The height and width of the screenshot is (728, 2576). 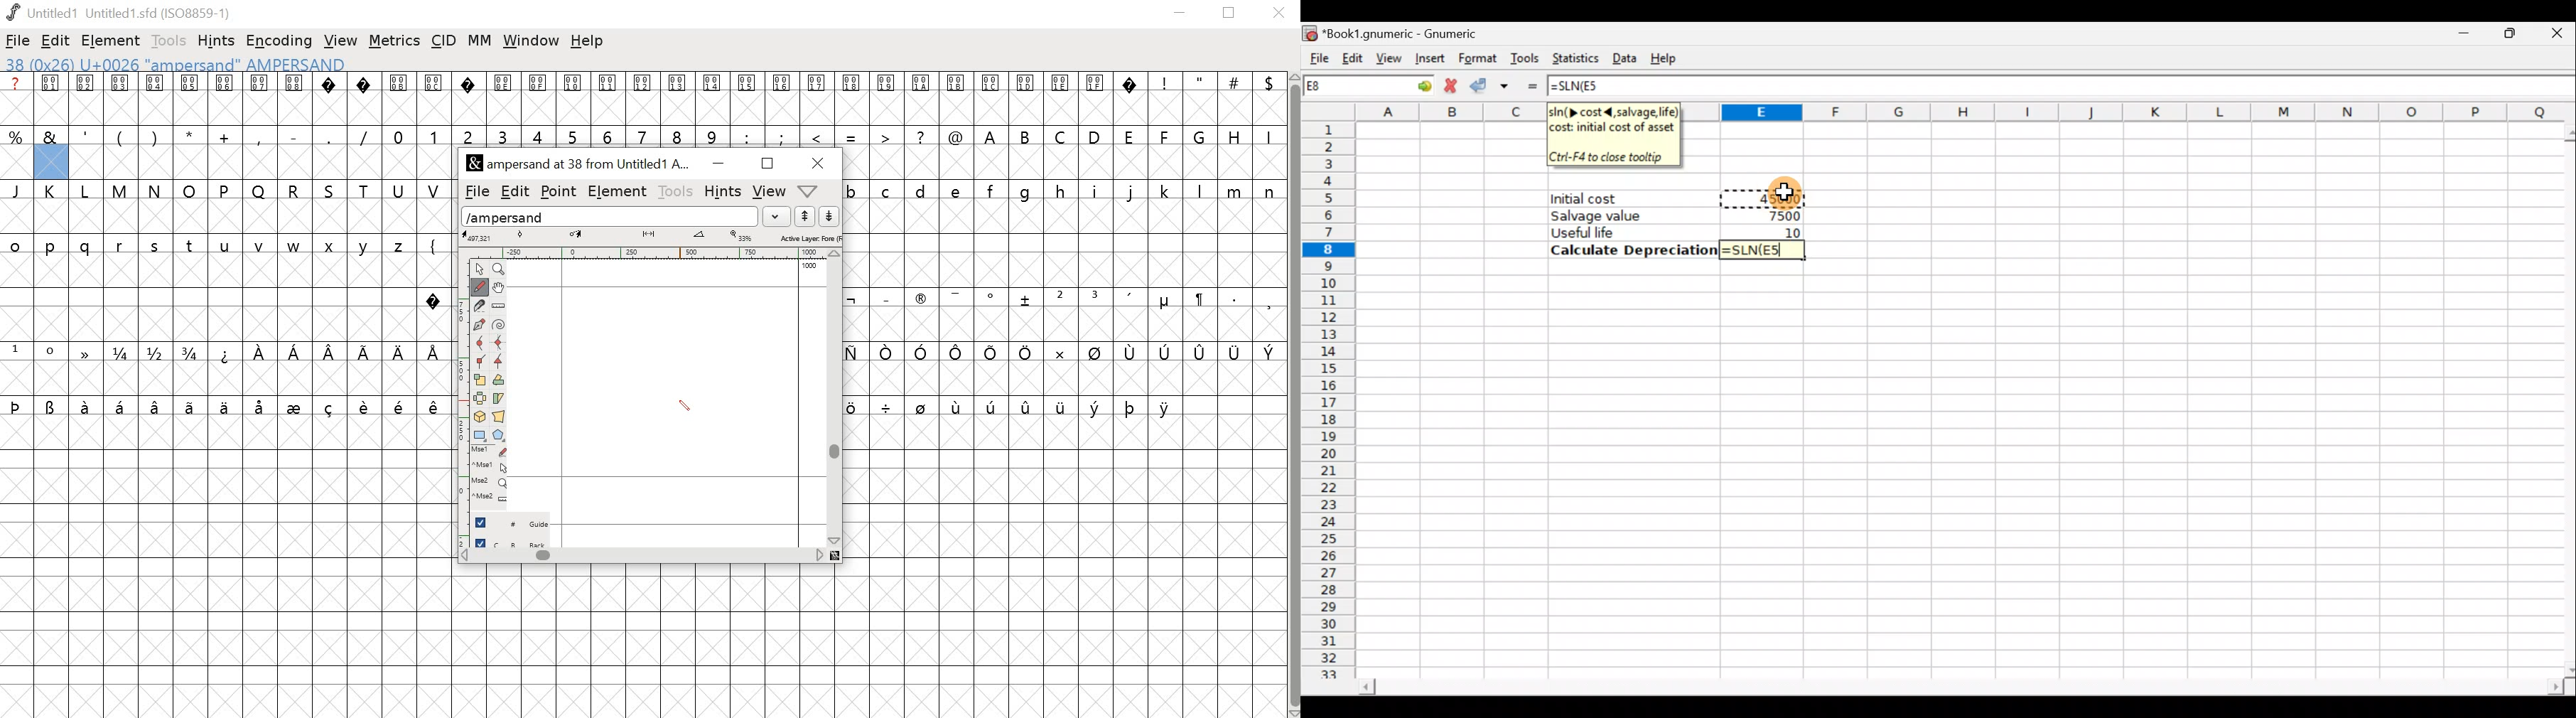 I want to click on ampersand at 38 from Untitled1 A..., so click(x=581, y=164).